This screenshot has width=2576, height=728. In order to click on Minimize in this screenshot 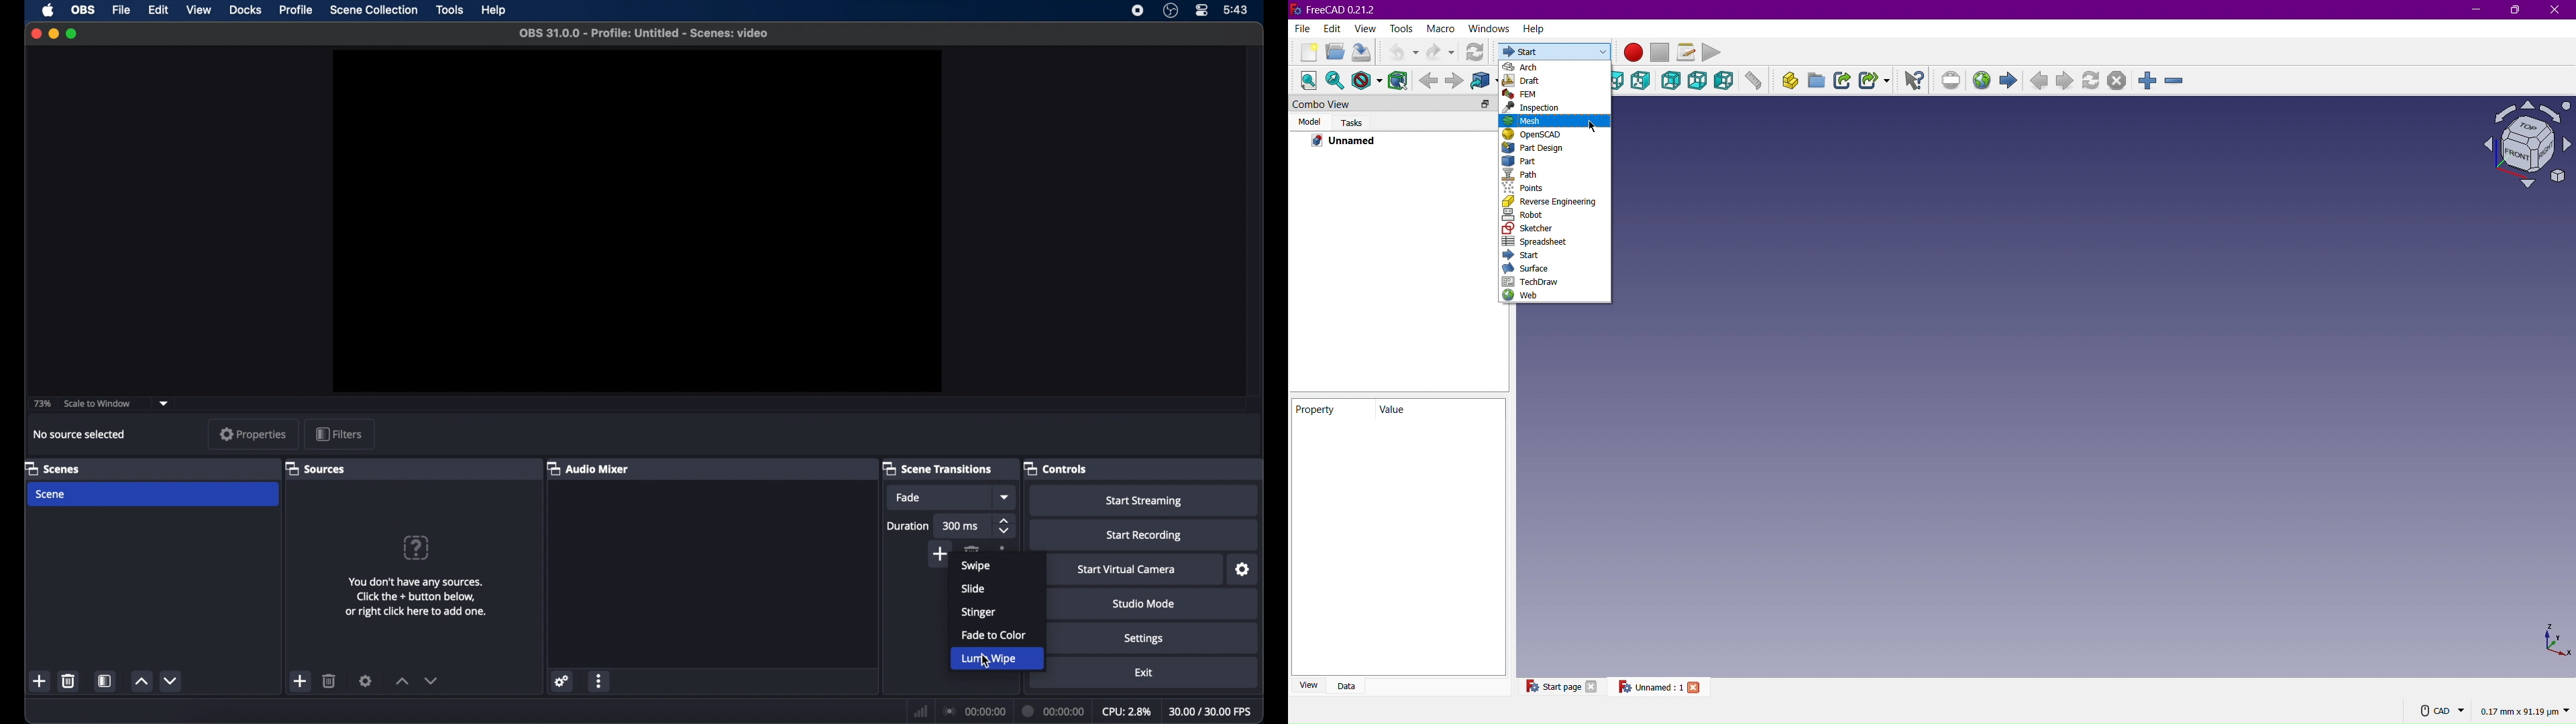, I will do `click(2475, 9)`.